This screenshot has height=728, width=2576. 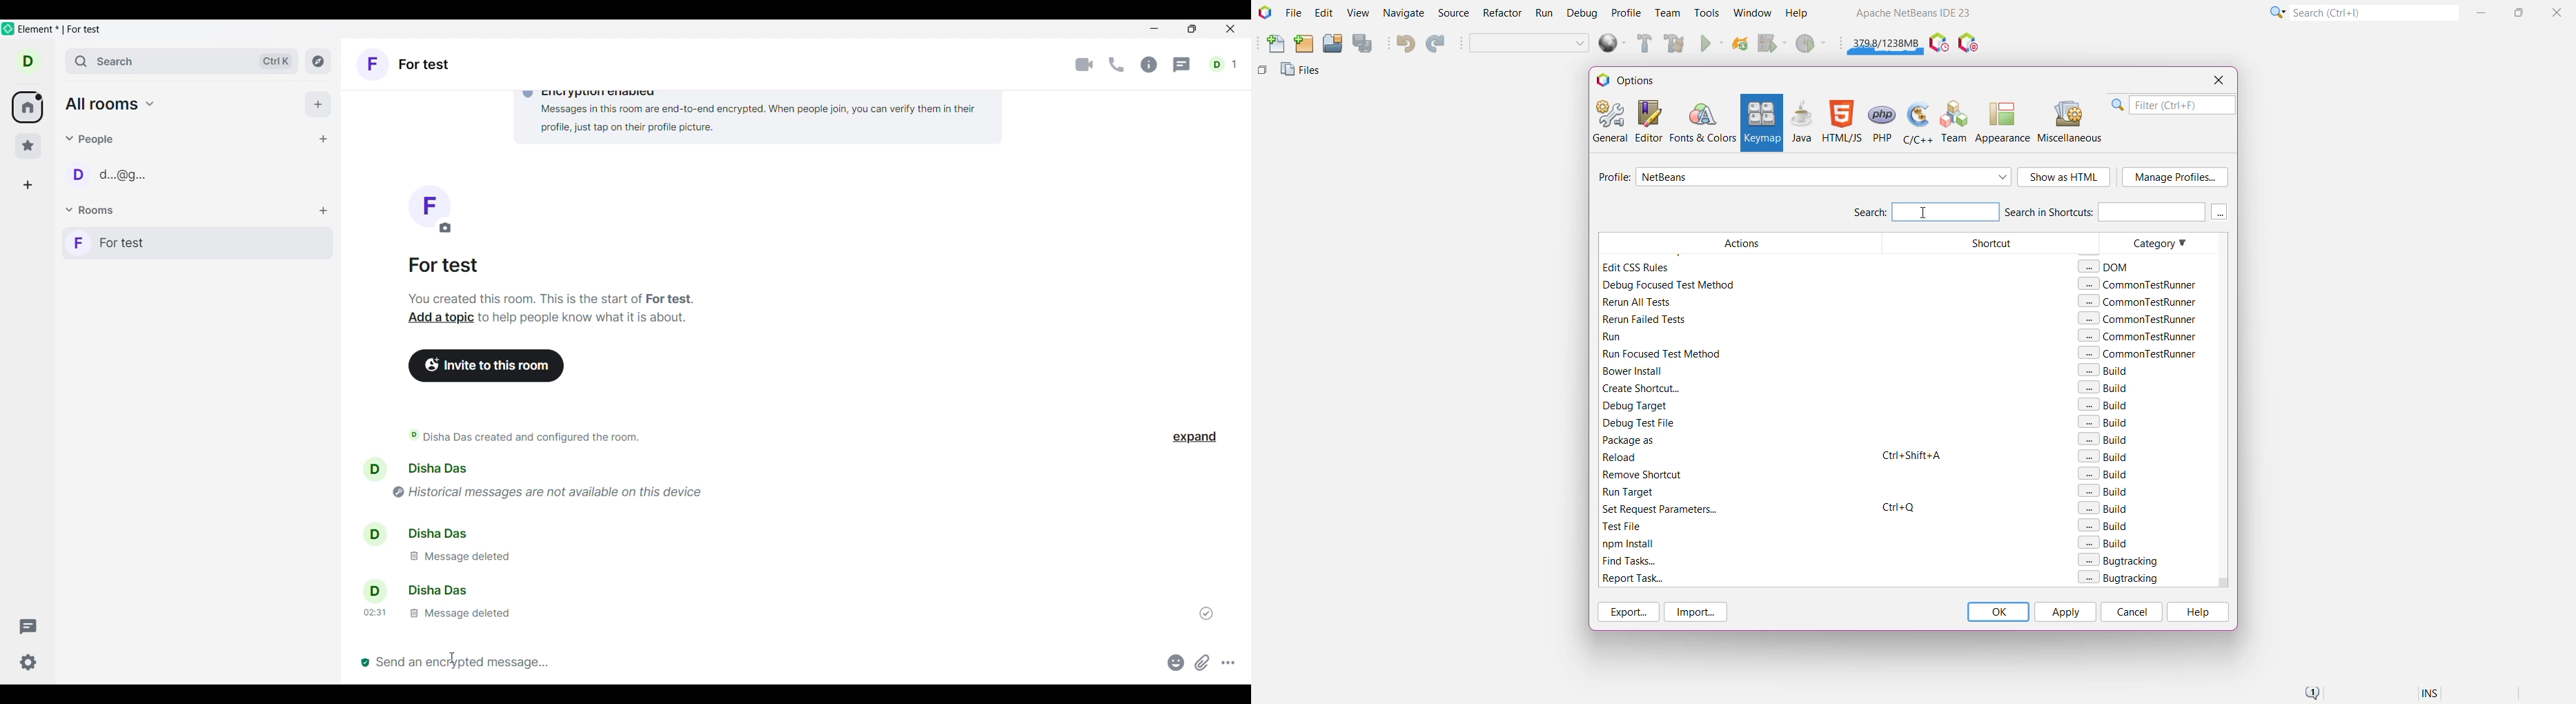 What do you see at coordinates (29, 146) in the screenshot?
I see `Favorites` at bounding box center [29, 146].